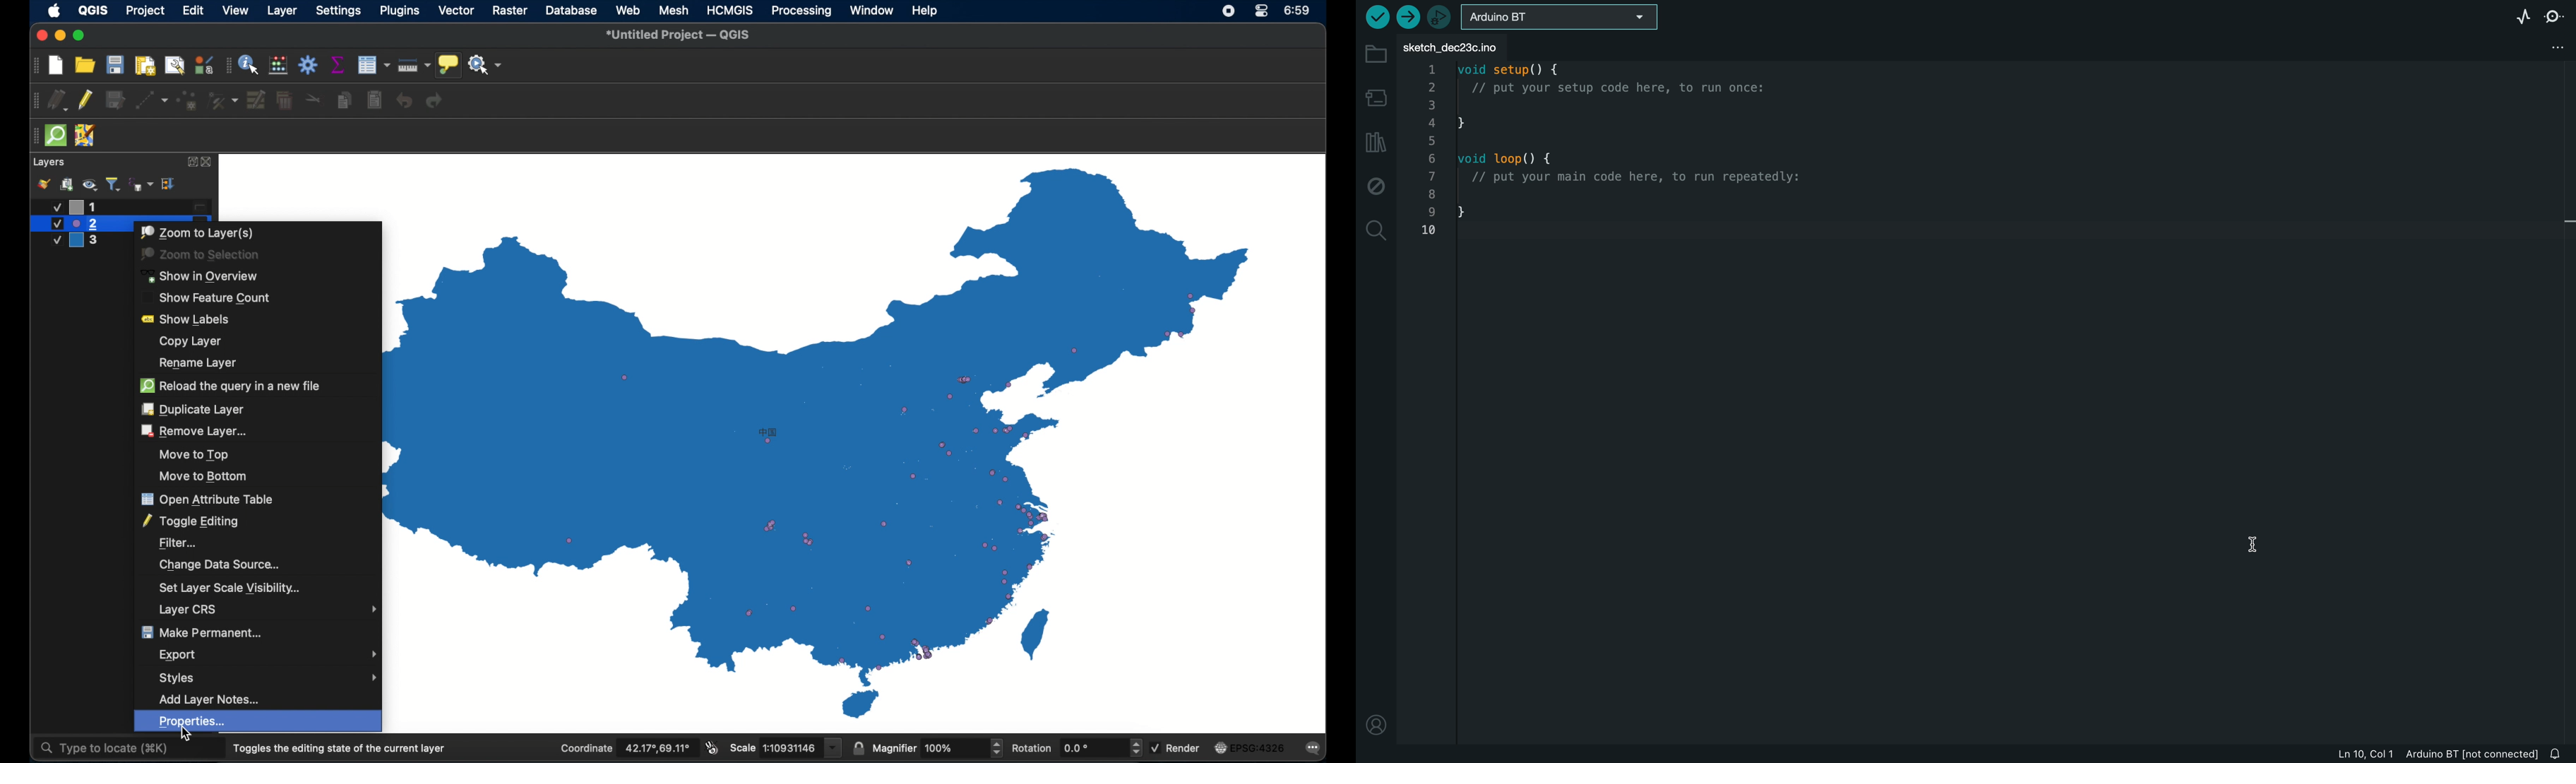 The height and width of the screenshot is (784, 2576). I want to click on close, so click(40, 36).